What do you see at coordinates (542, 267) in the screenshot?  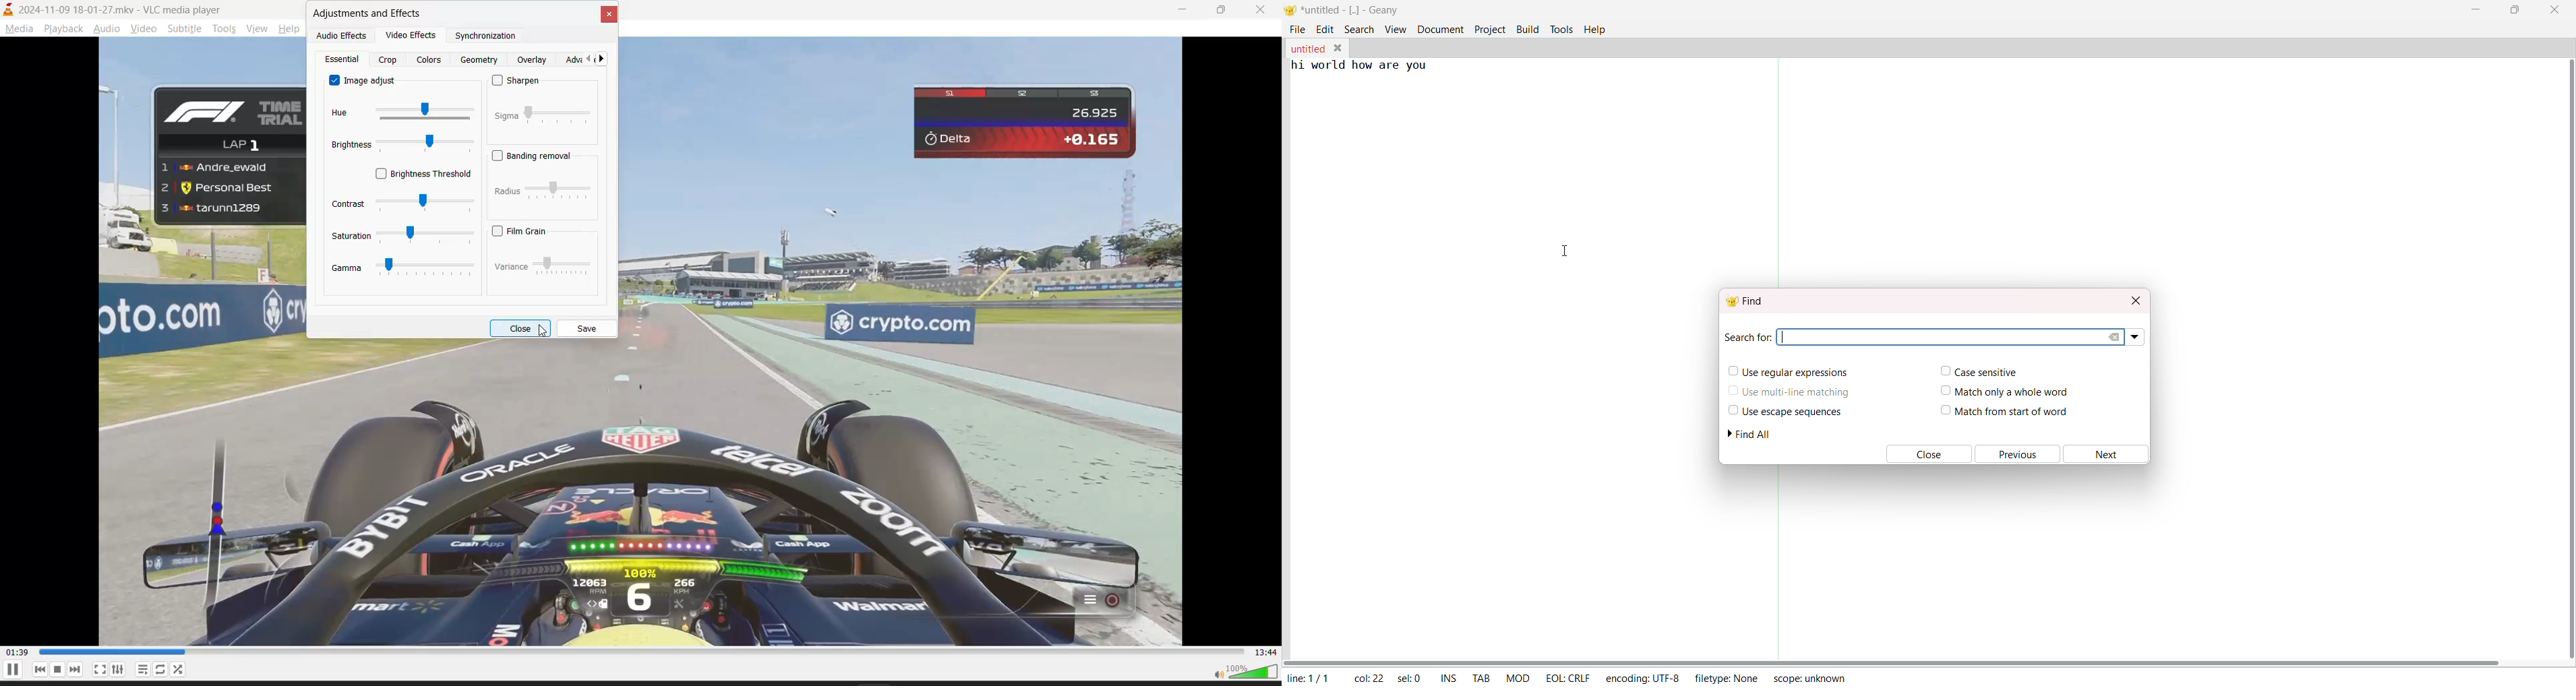 I see `variance` at bounding box center [542, 267].